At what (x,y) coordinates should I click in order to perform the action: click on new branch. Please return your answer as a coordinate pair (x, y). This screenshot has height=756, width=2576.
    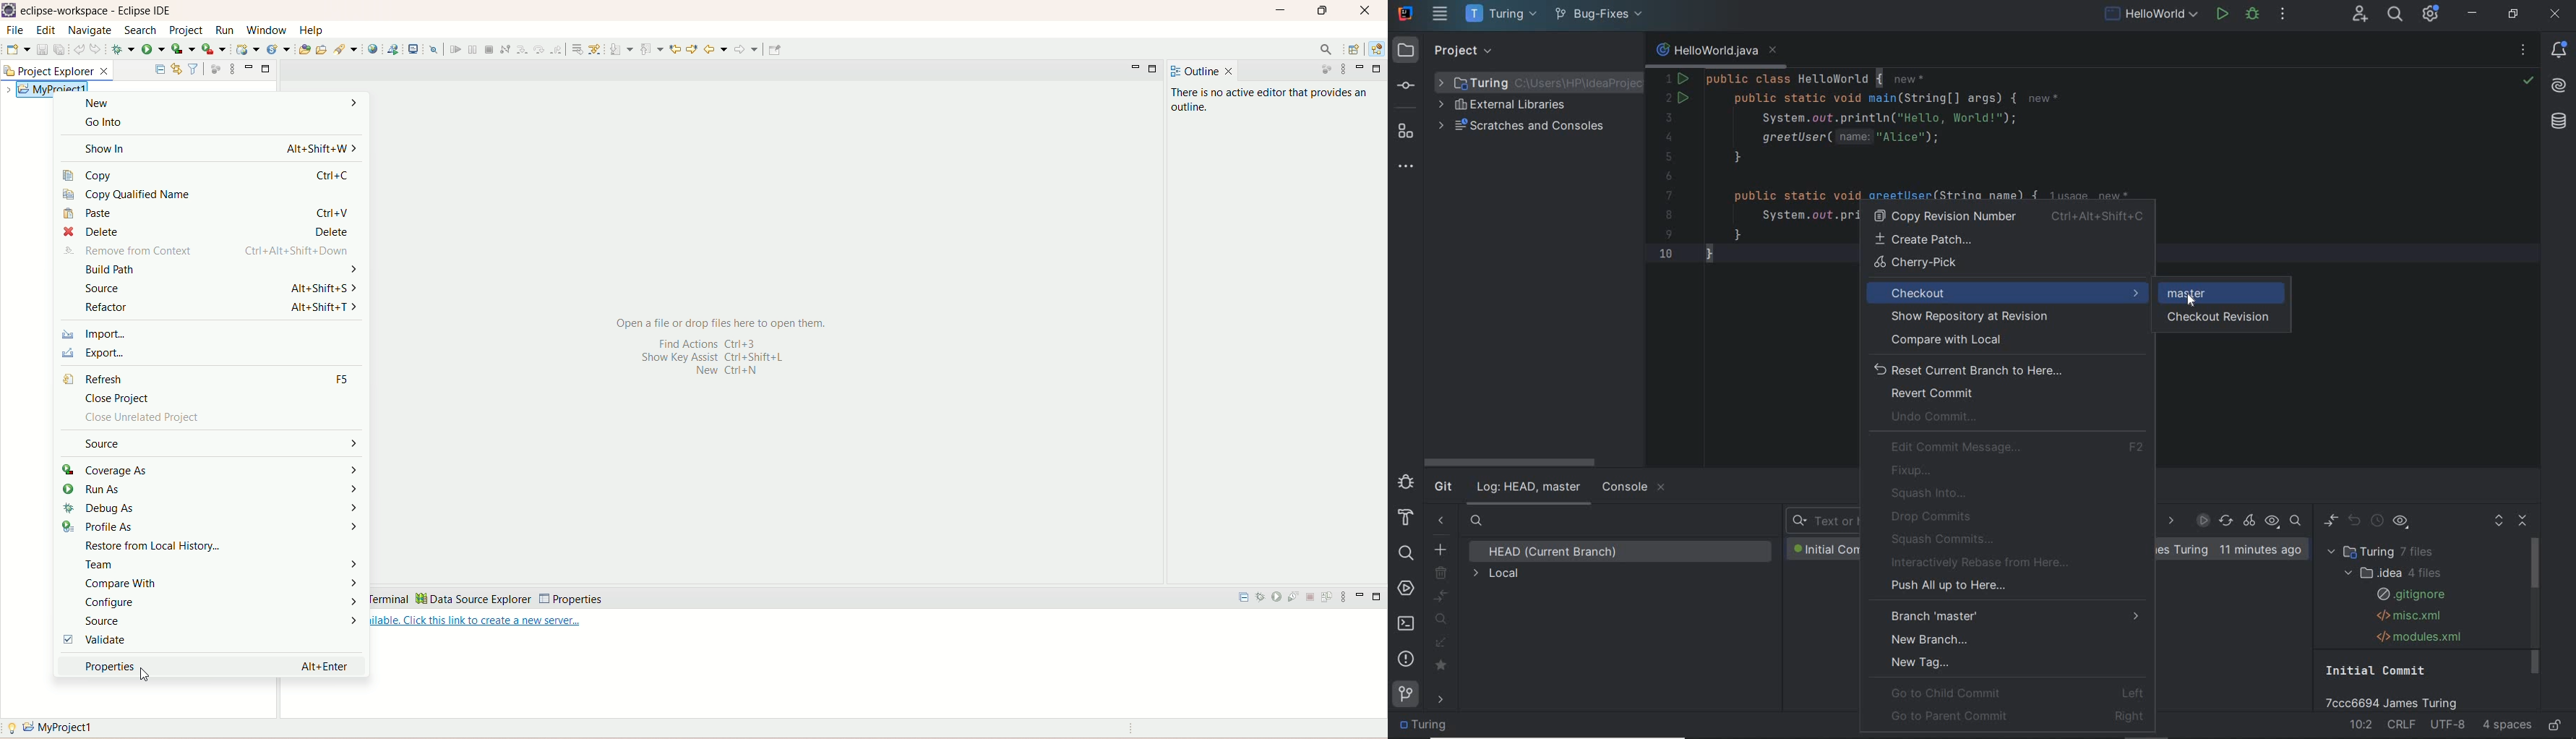
    Looking at the image, I should click on (1931, 638).